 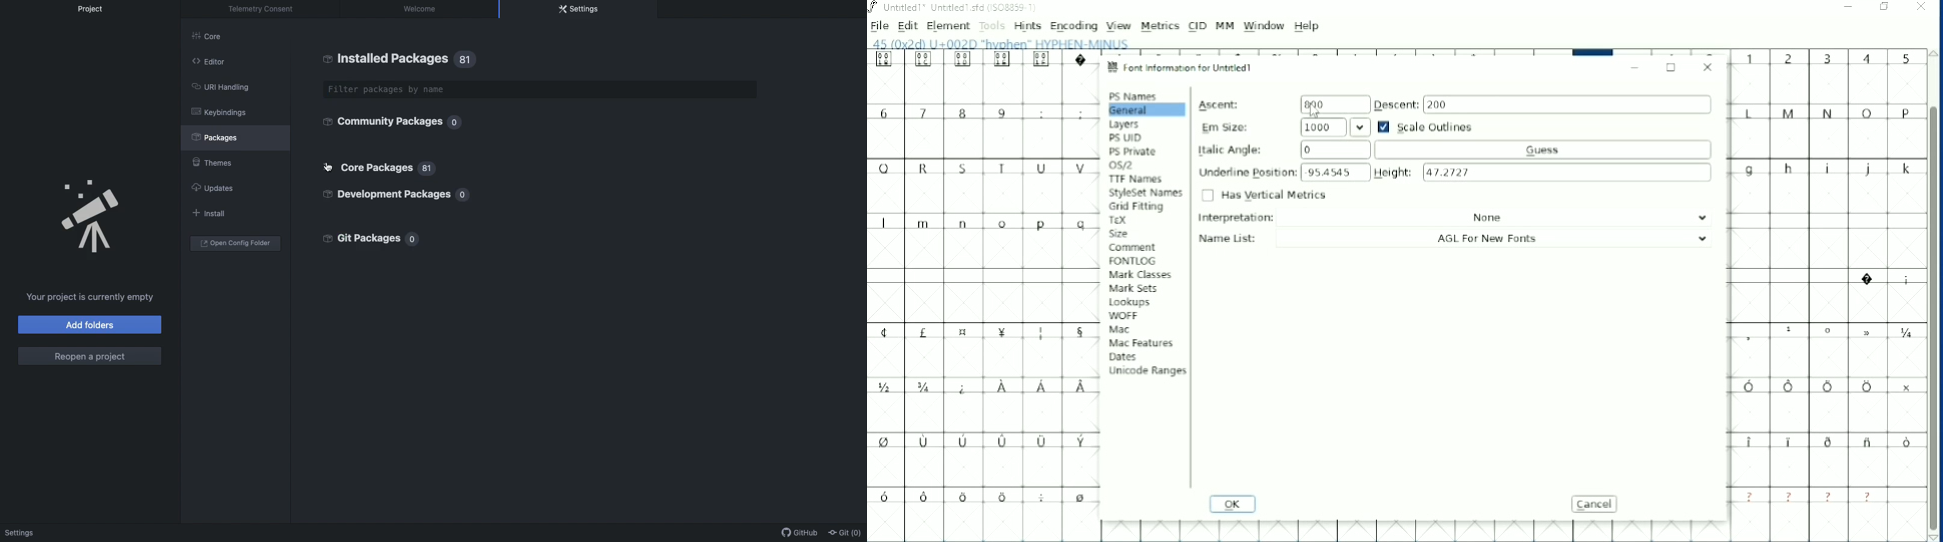 I want to click on Filter packages by name, so click(x=541, y=90).